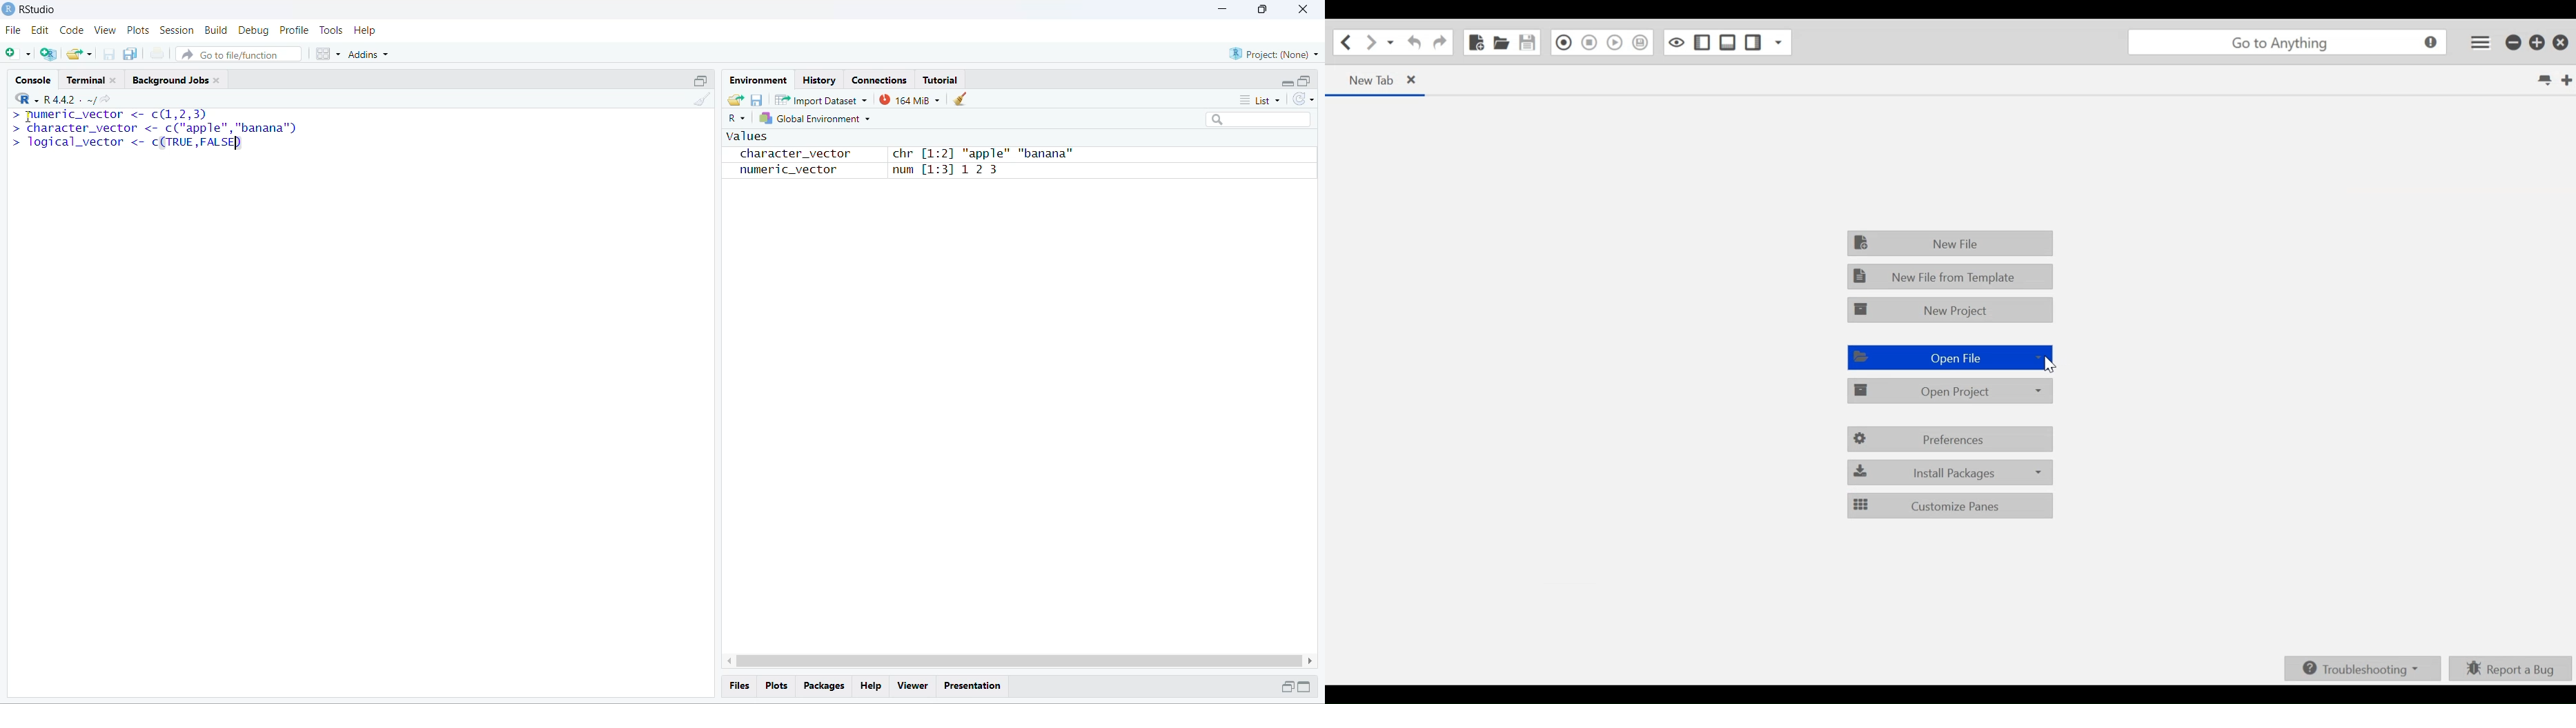 Image resolution: width=2576 pixels, height=728 pixels. What do you see at coordinates (982, 155) in the screenshot?
I see `chr [1:2] "apple" "banana"` at bounding box center [982, 155].